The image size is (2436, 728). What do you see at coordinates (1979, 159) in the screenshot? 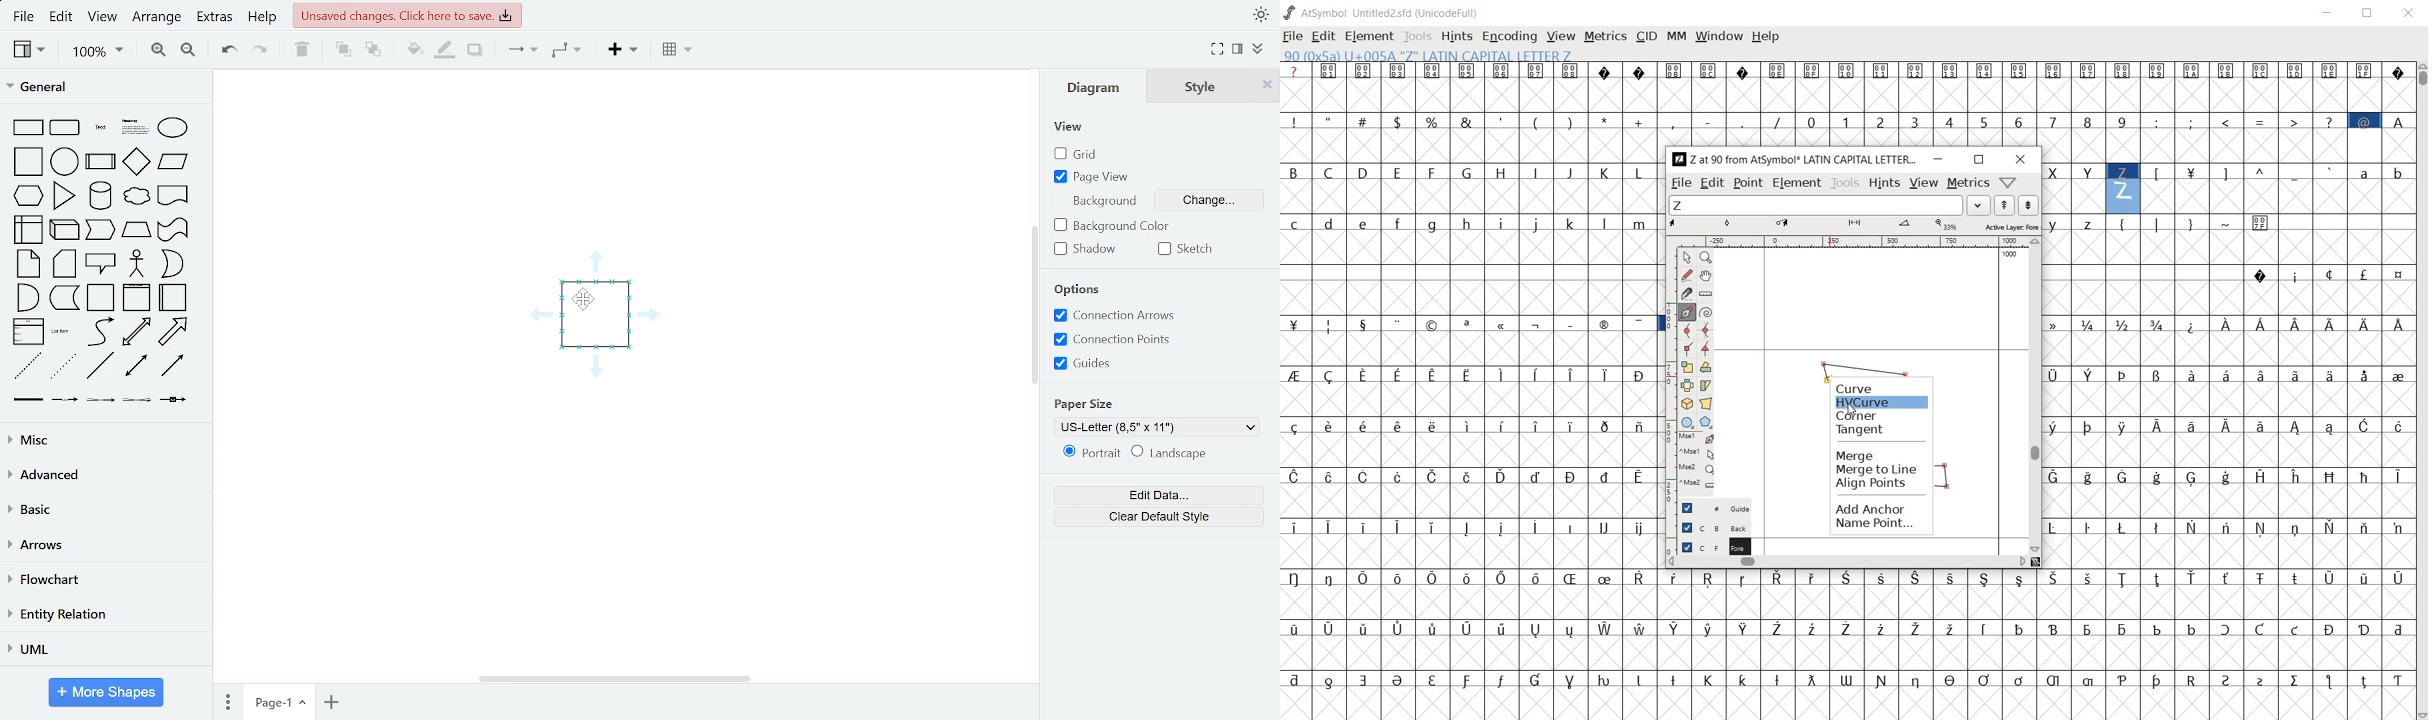
I see `restore down` at bounding box center [1979, 159].